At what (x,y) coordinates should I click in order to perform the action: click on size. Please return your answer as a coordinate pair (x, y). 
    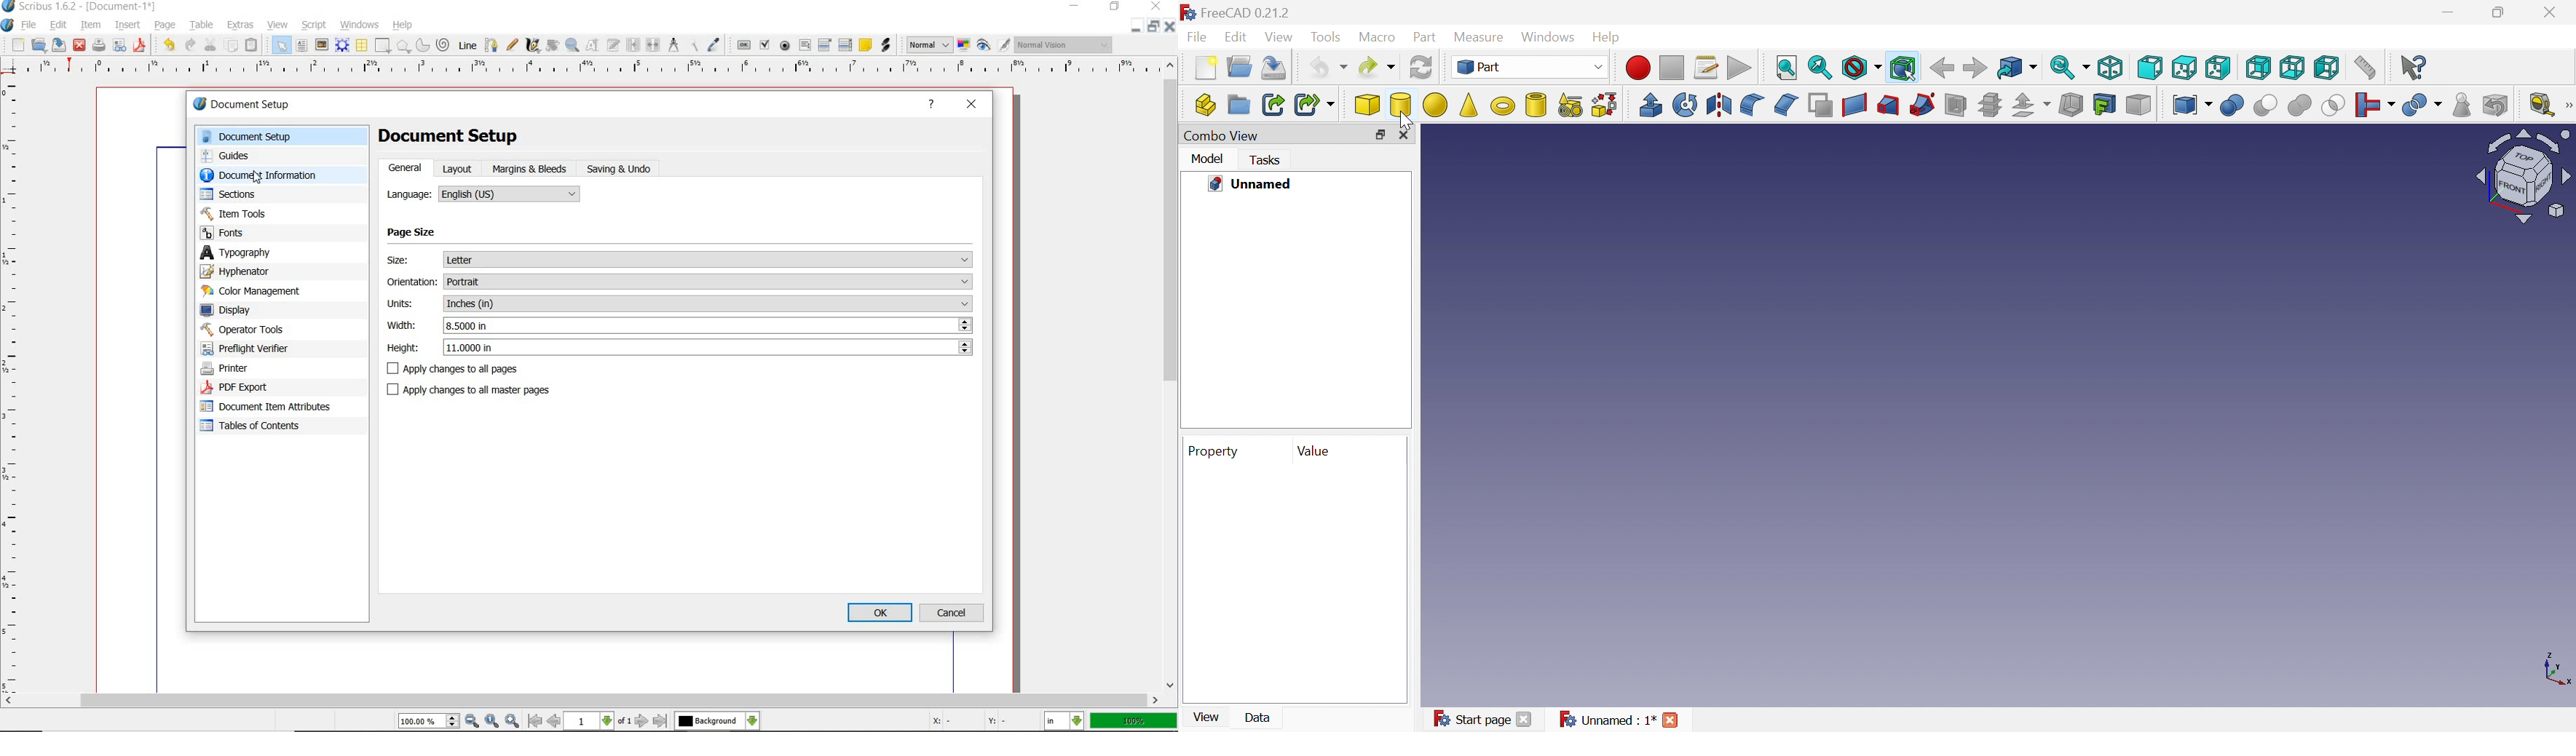
    Looking at the image, I should click on (681, 259).